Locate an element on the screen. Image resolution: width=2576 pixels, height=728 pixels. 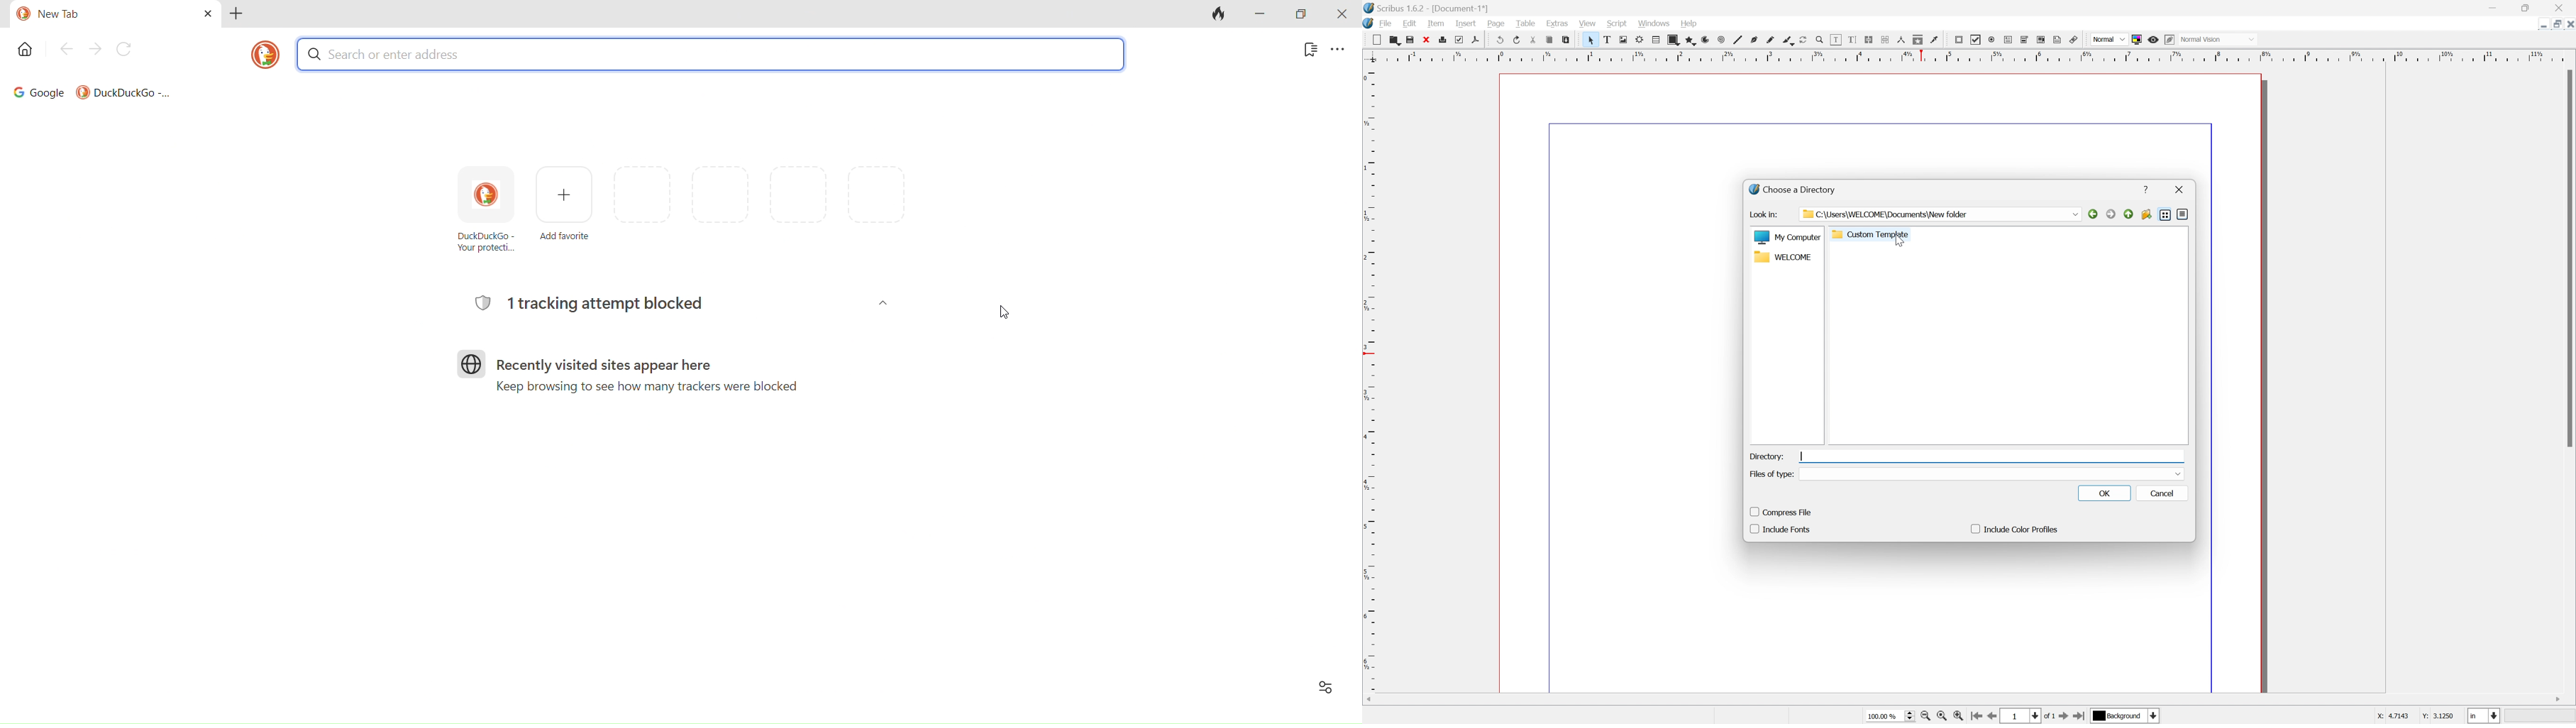
compress file is located at coordinates (1783, 511).